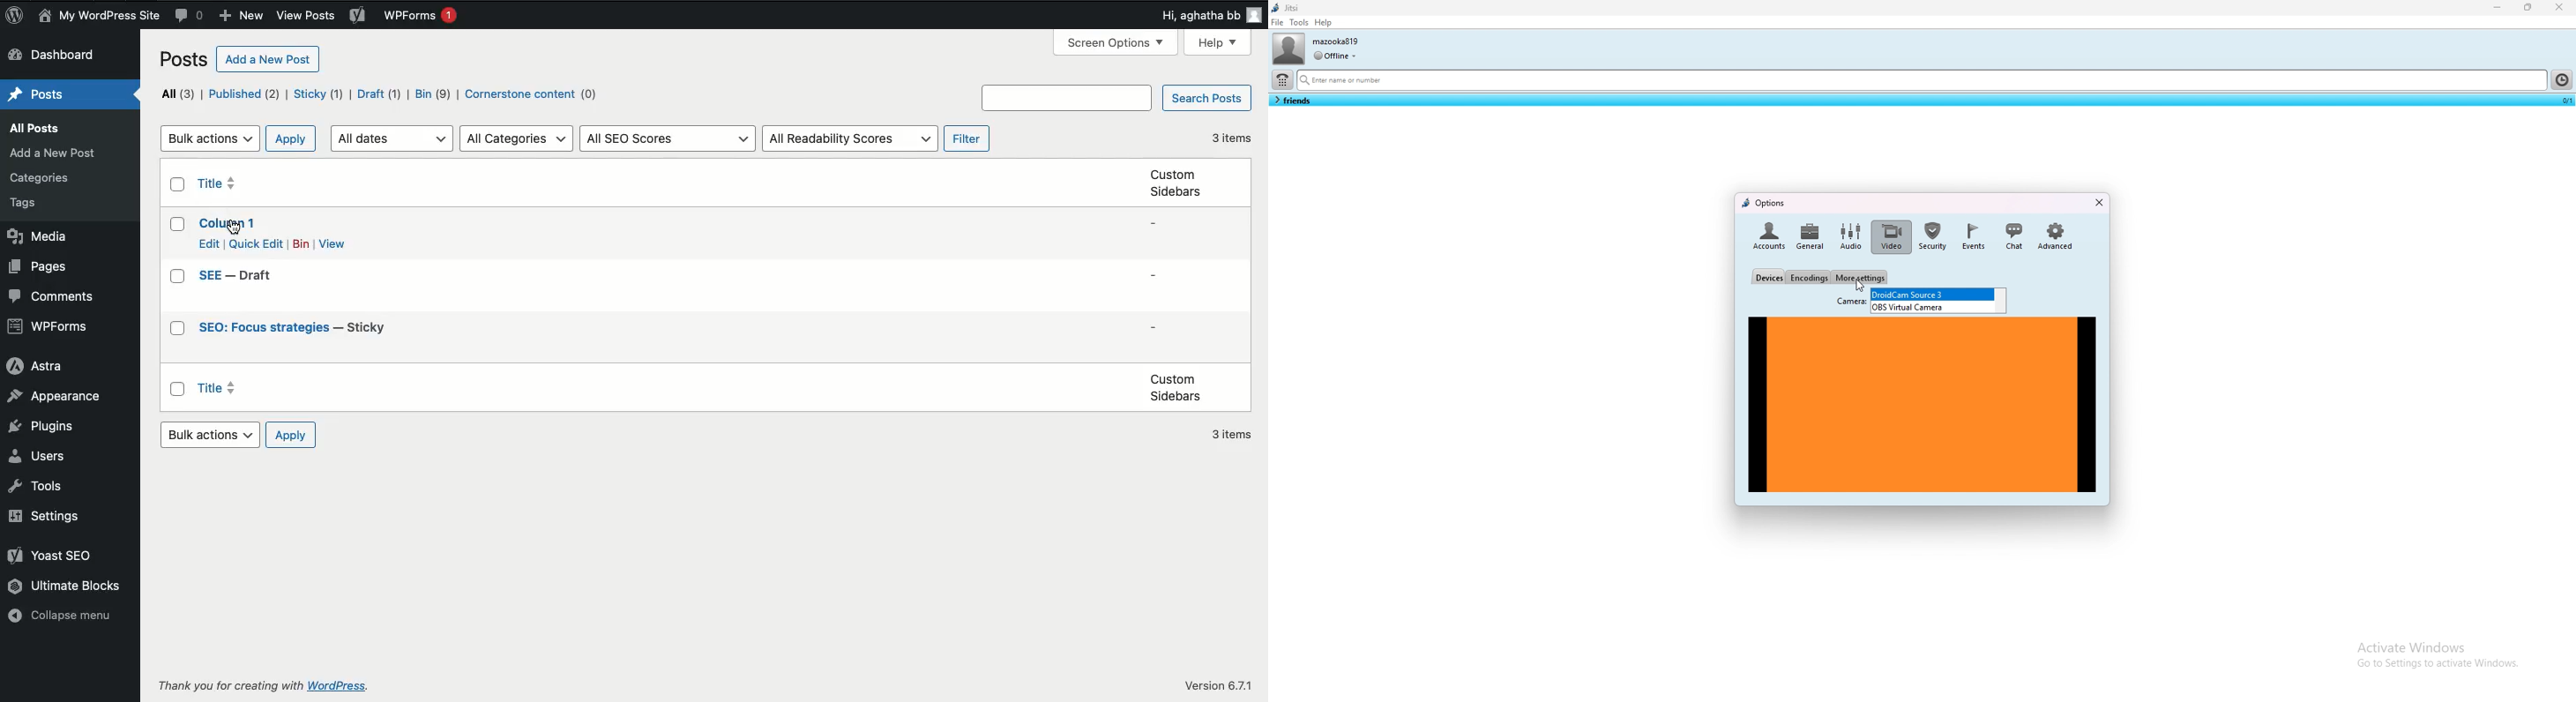 The width and height of the screenshot is (2576, 728). What do you see at coordinates (1230, 433) in the screenshot?
I see `3 items` at bounding box center [1230, 433].